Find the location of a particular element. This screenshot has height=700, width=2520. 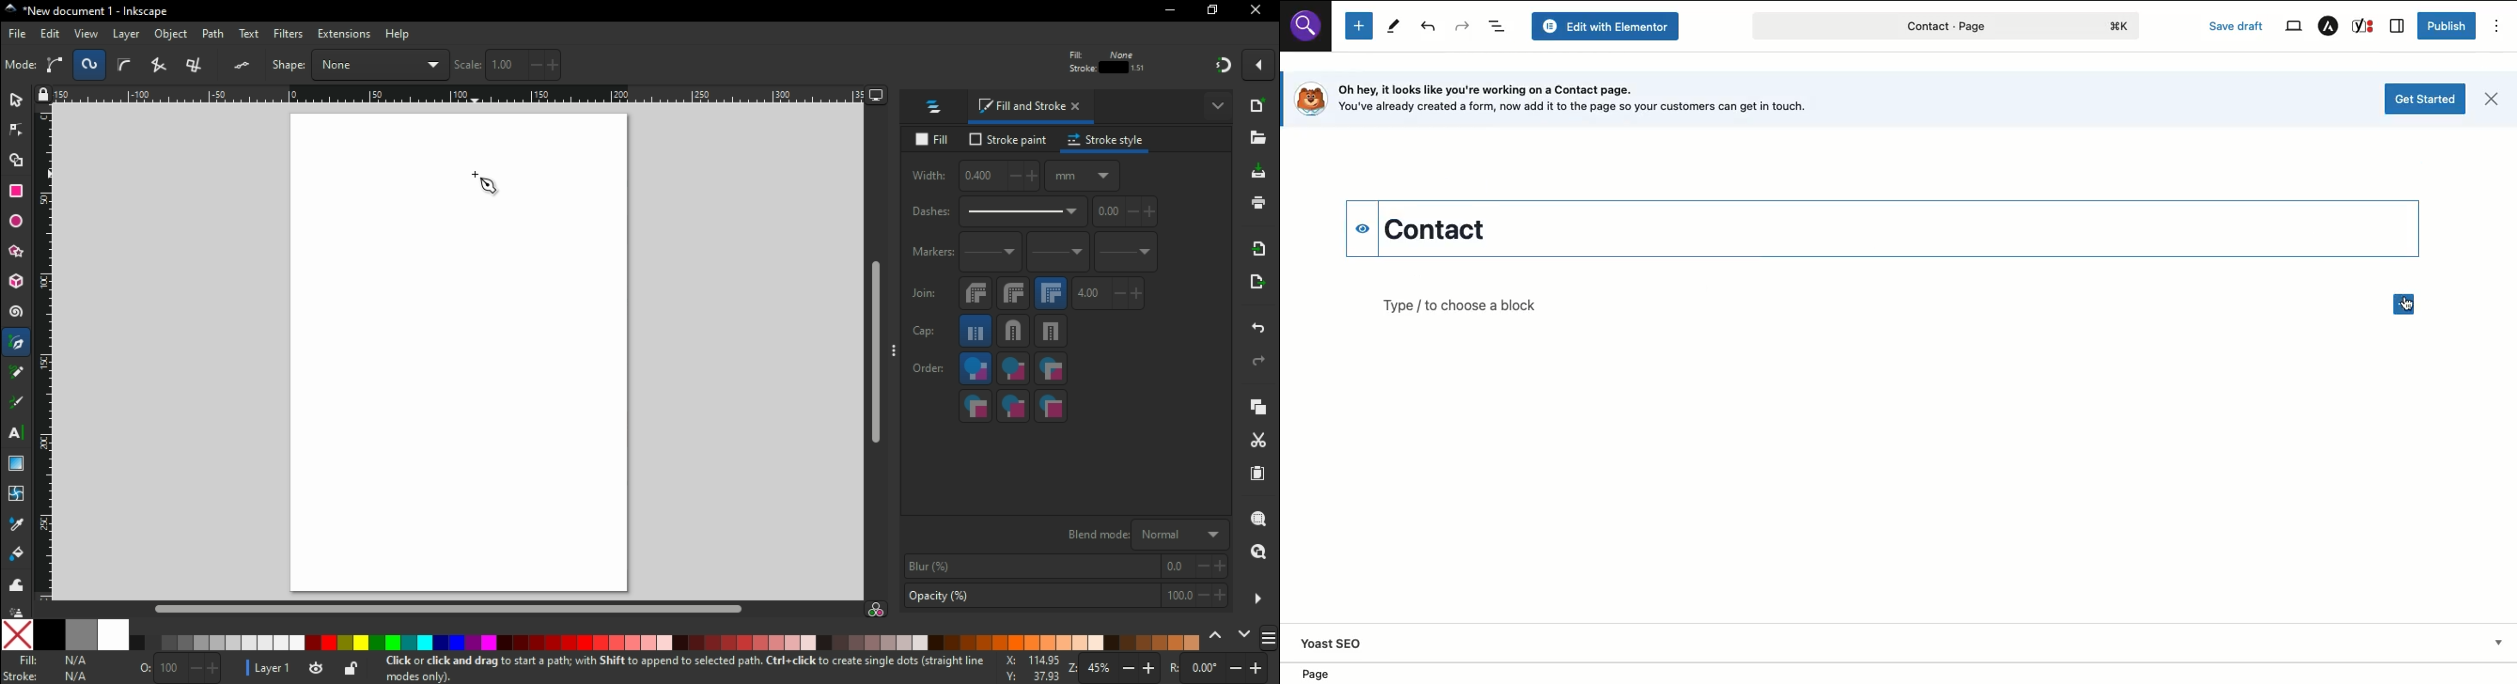

cursor is located at coordinates (2413, 308).